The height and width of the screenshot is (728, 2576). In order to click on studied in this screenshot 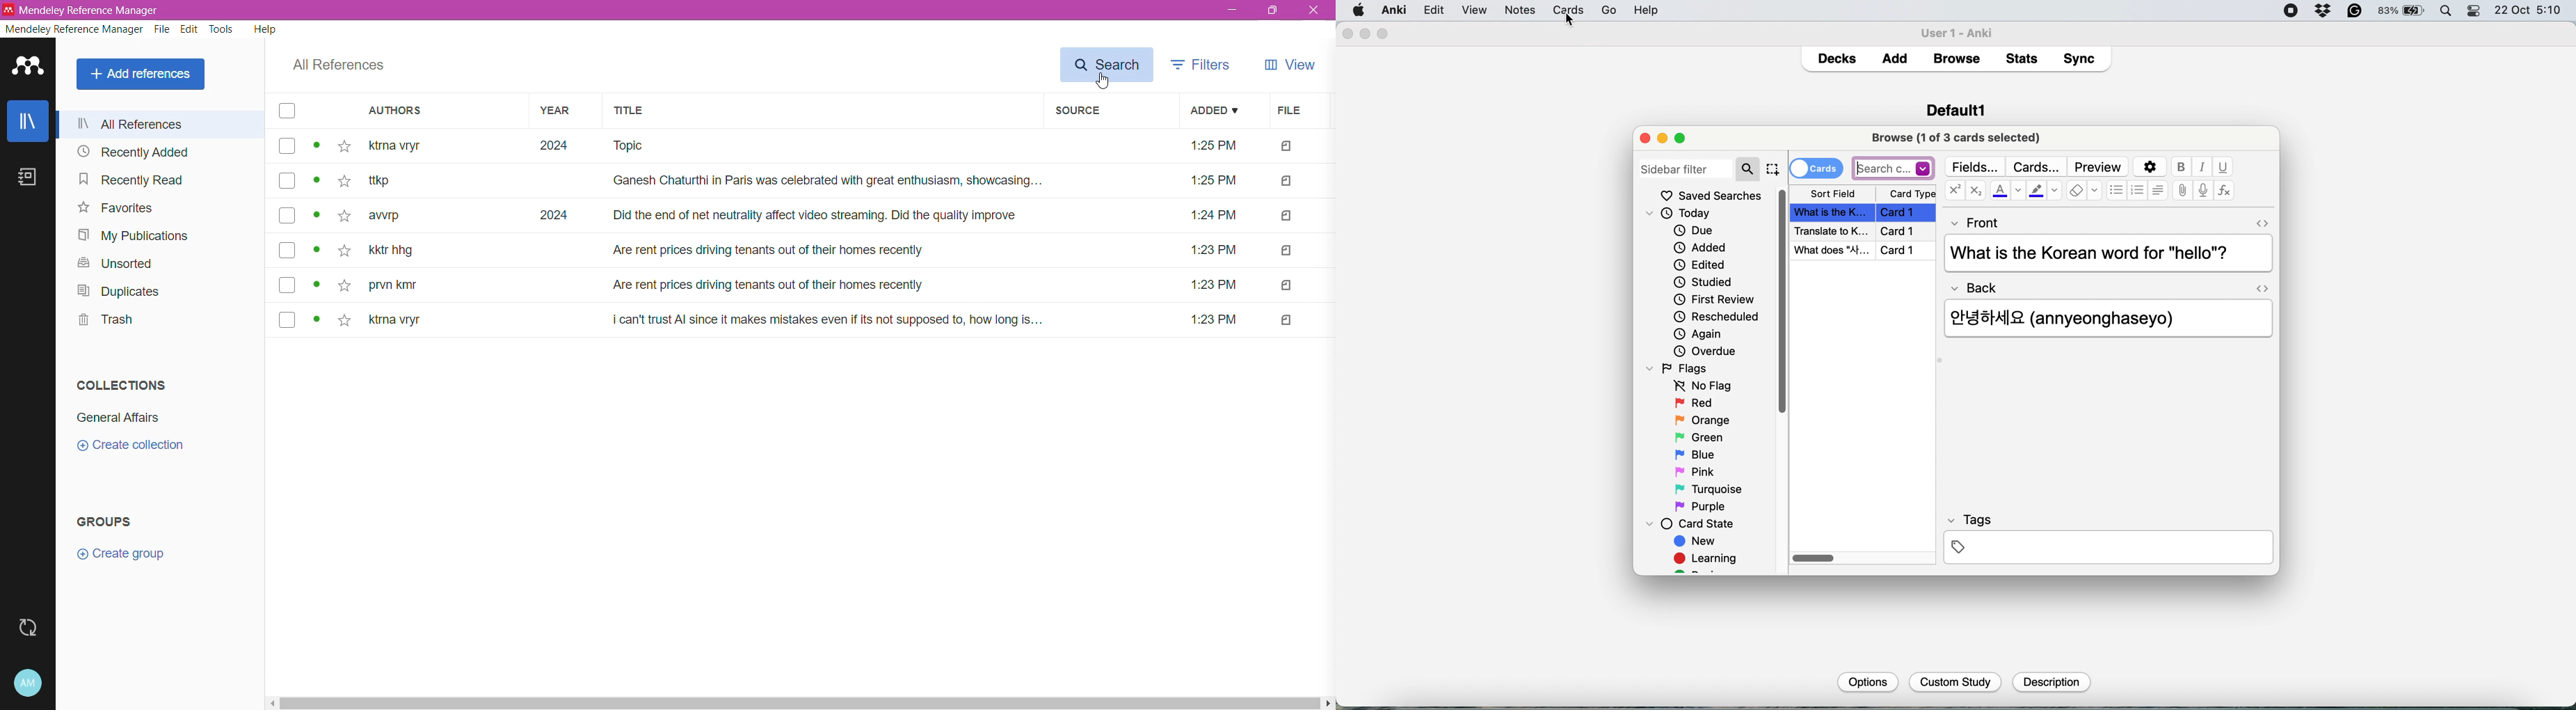, I will do `click(1704, 282)`.